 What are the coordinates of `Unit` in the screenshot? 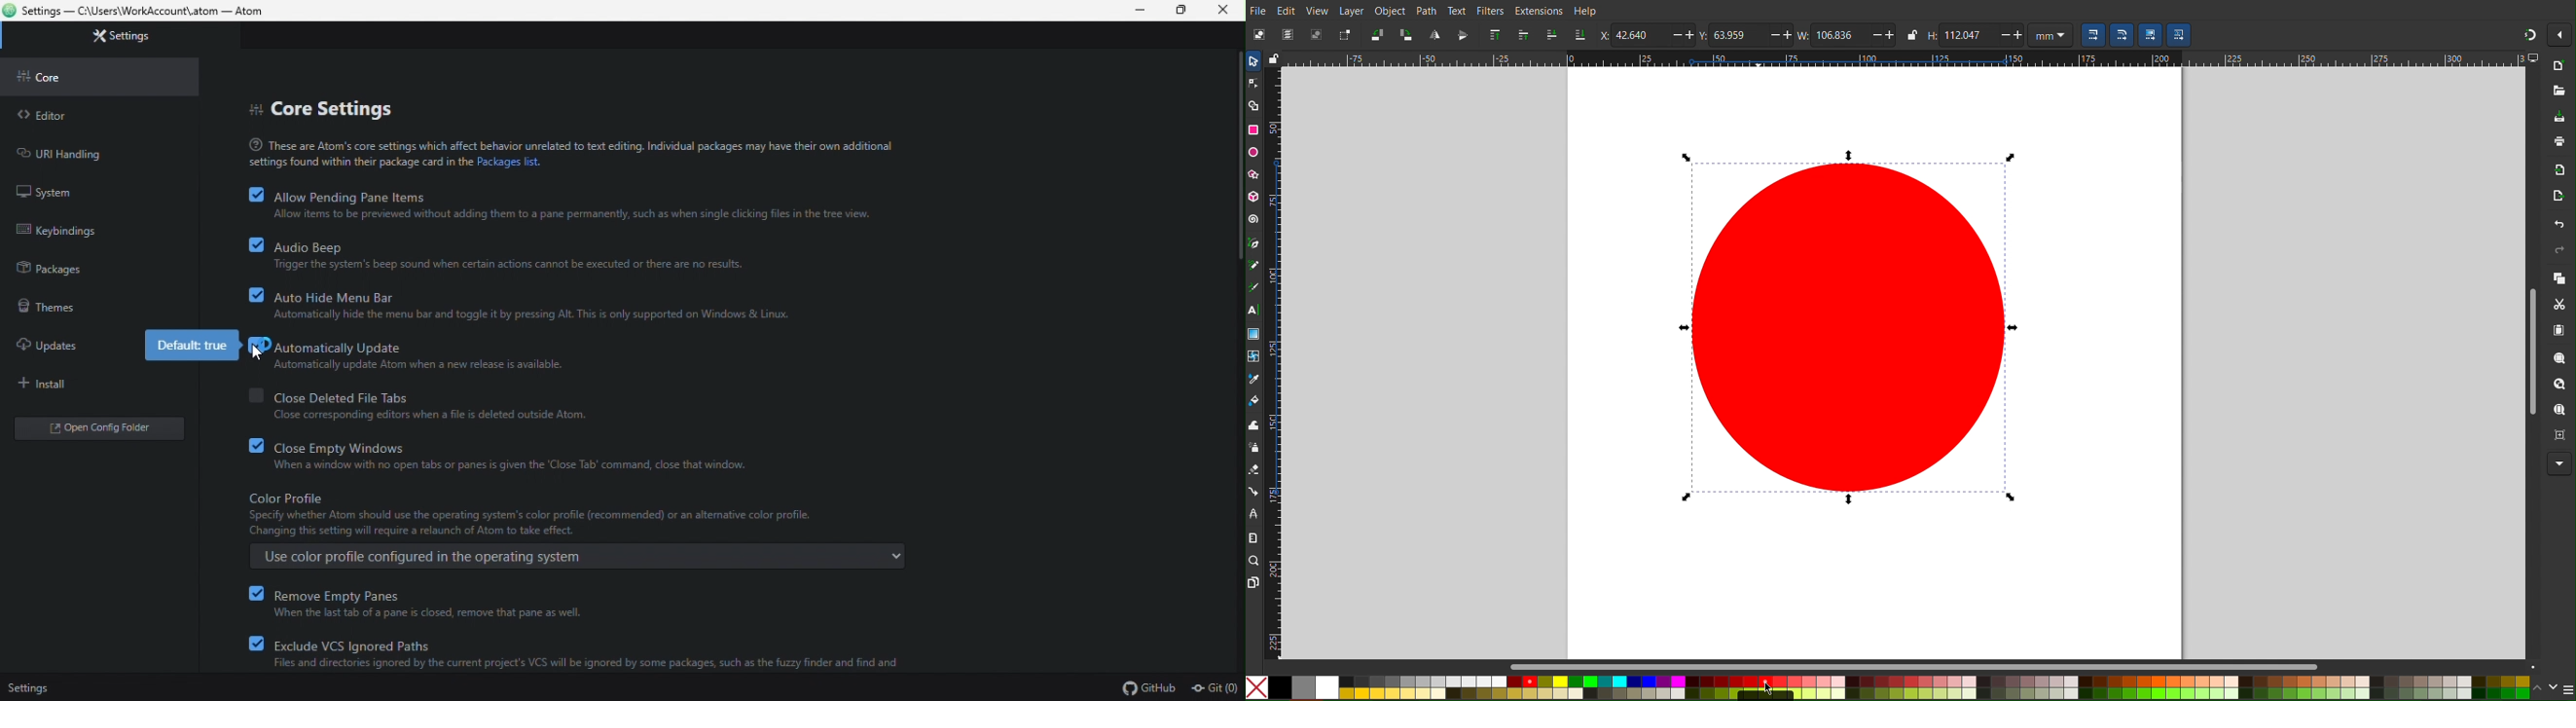 It's located at (2050, 35).